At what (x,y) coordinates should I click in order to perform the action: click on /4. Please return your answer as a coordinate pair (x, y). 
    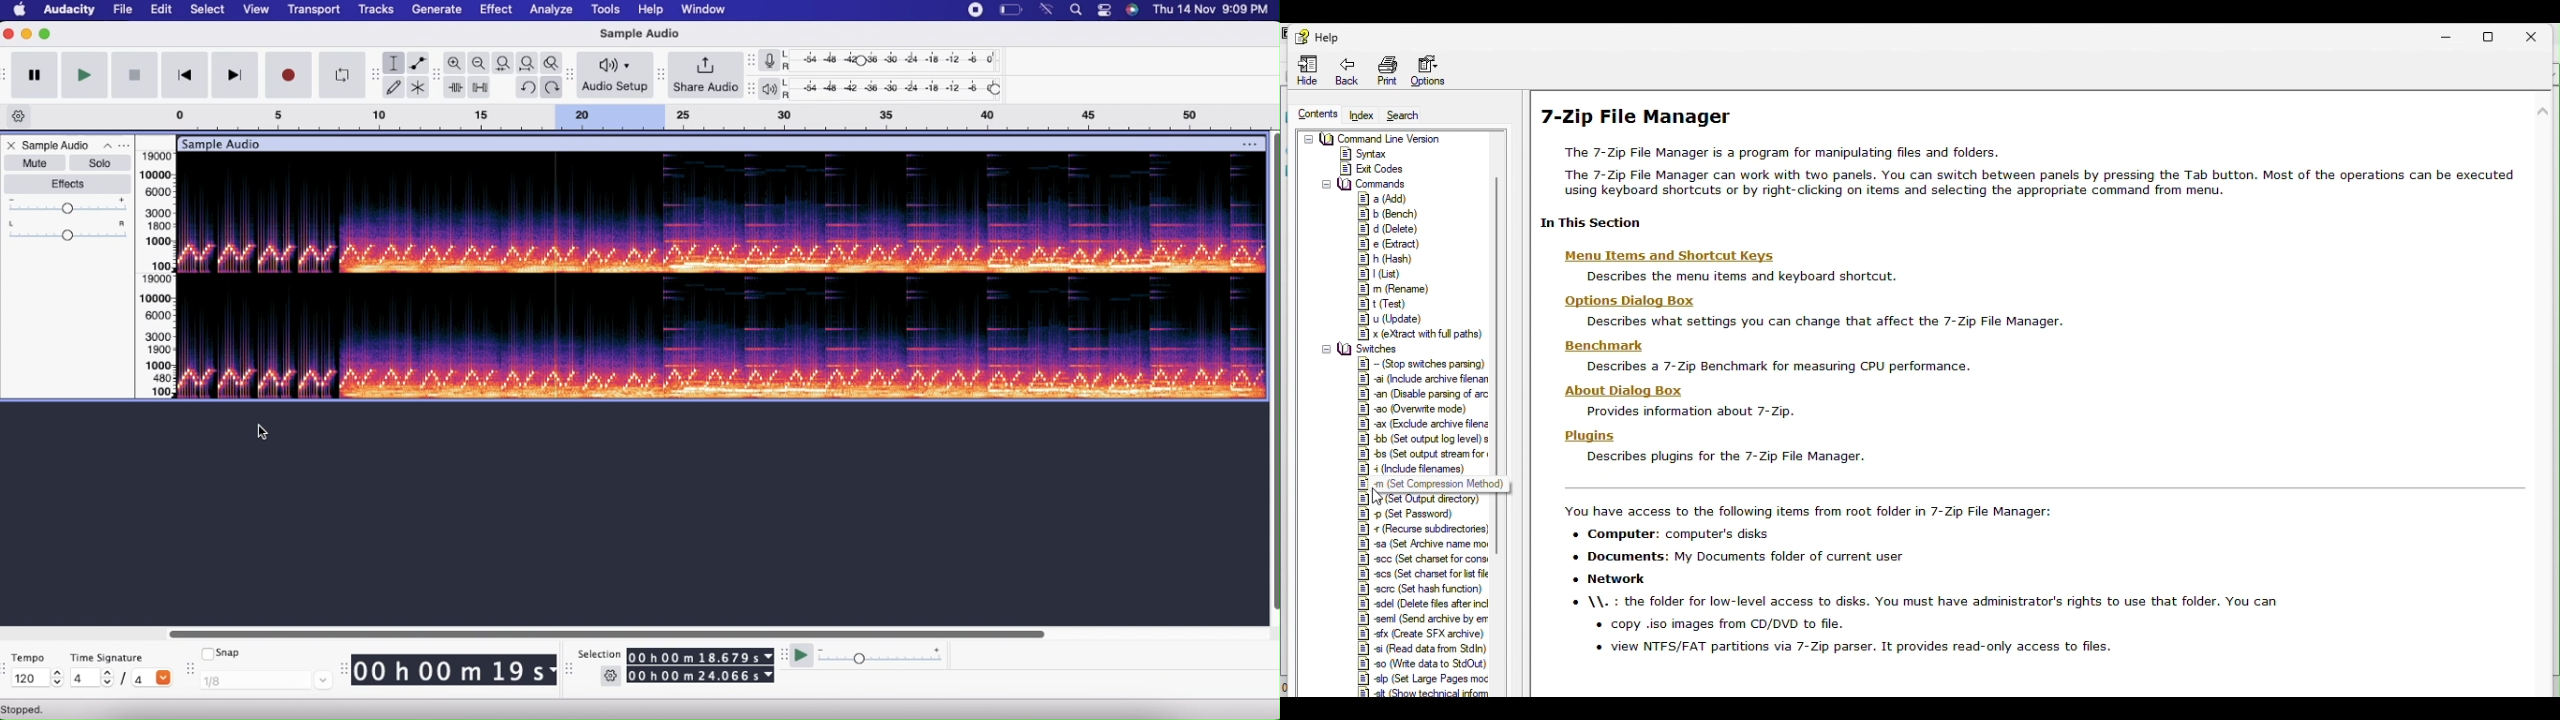
    Looking at the image, I should click on (146, 678).